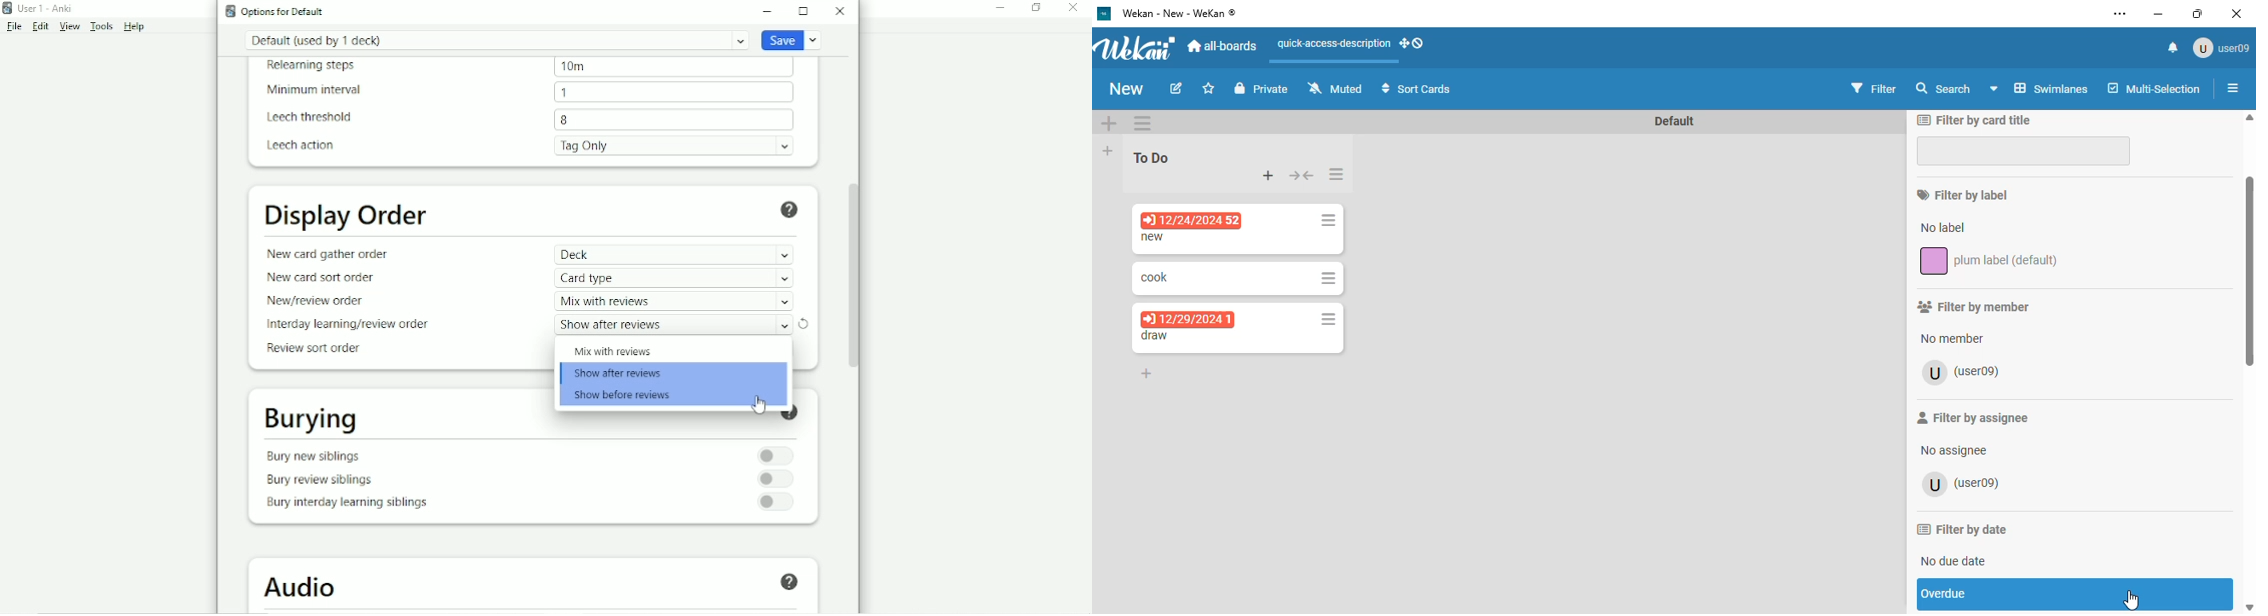  What do you see at coordinates (282, 11) in the screenshot?
I see `Options for default` at bounding box center [282, 11].